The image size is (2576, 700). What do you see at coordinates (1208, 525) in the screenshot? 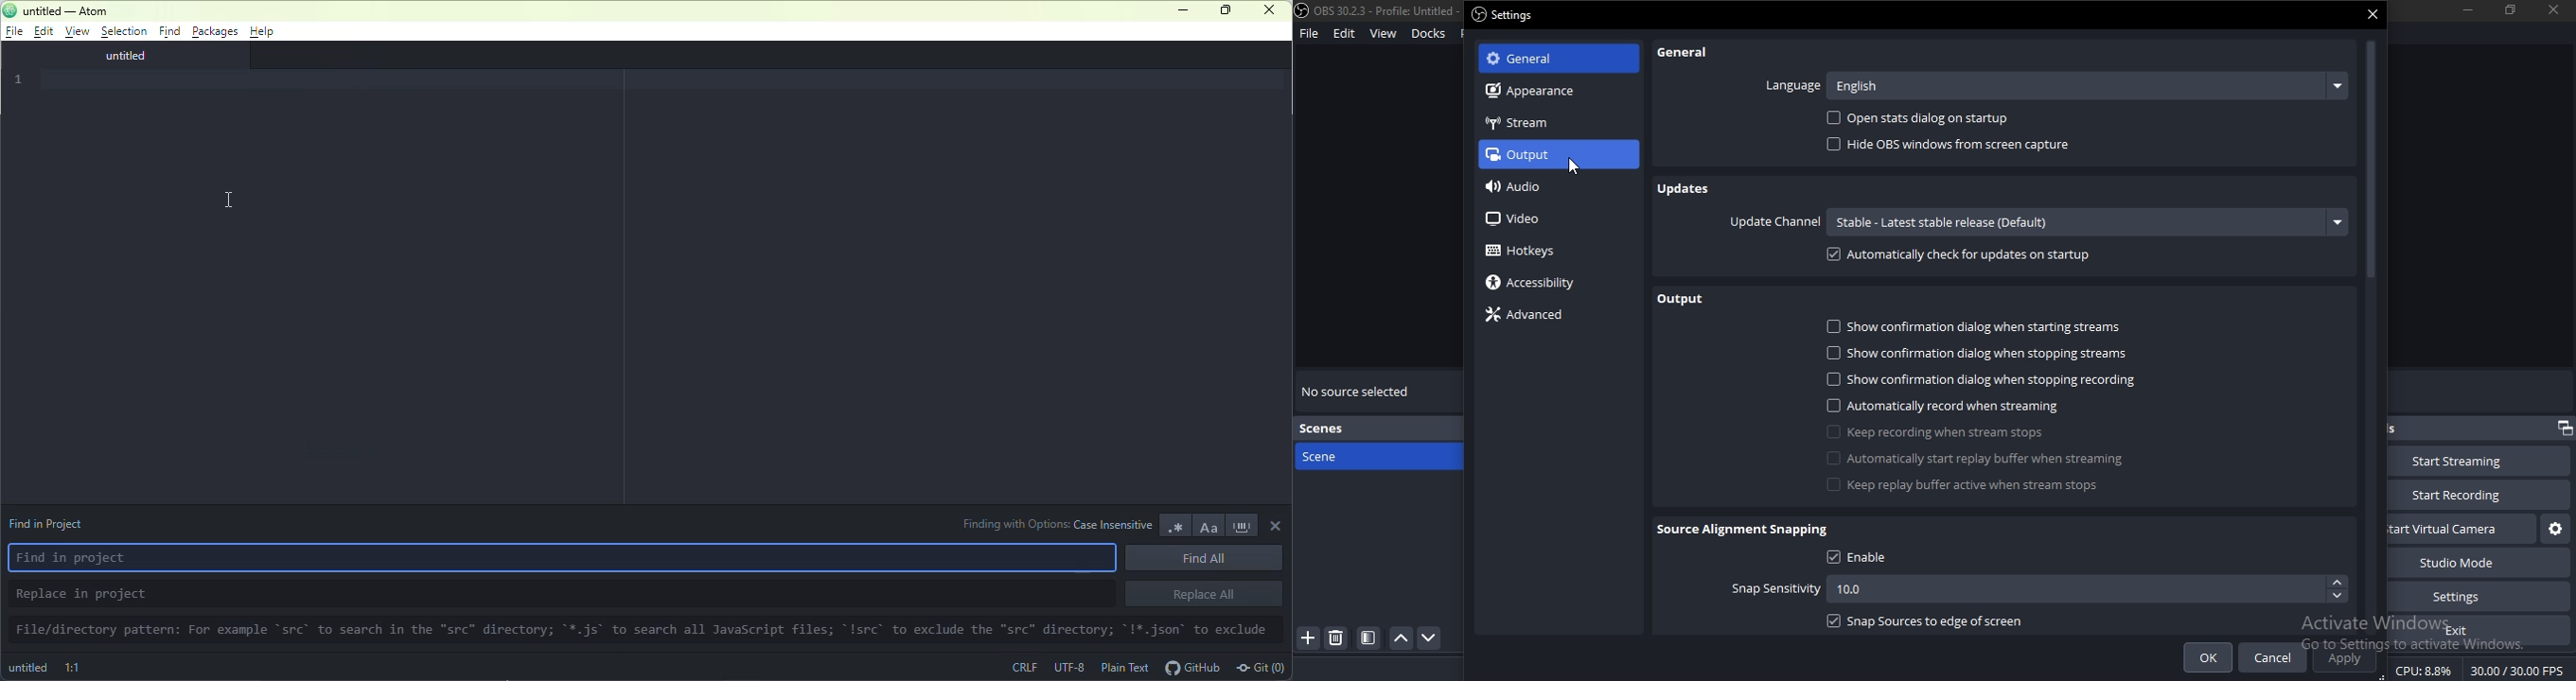
I see `match case` at bounding box center [1208, 525].